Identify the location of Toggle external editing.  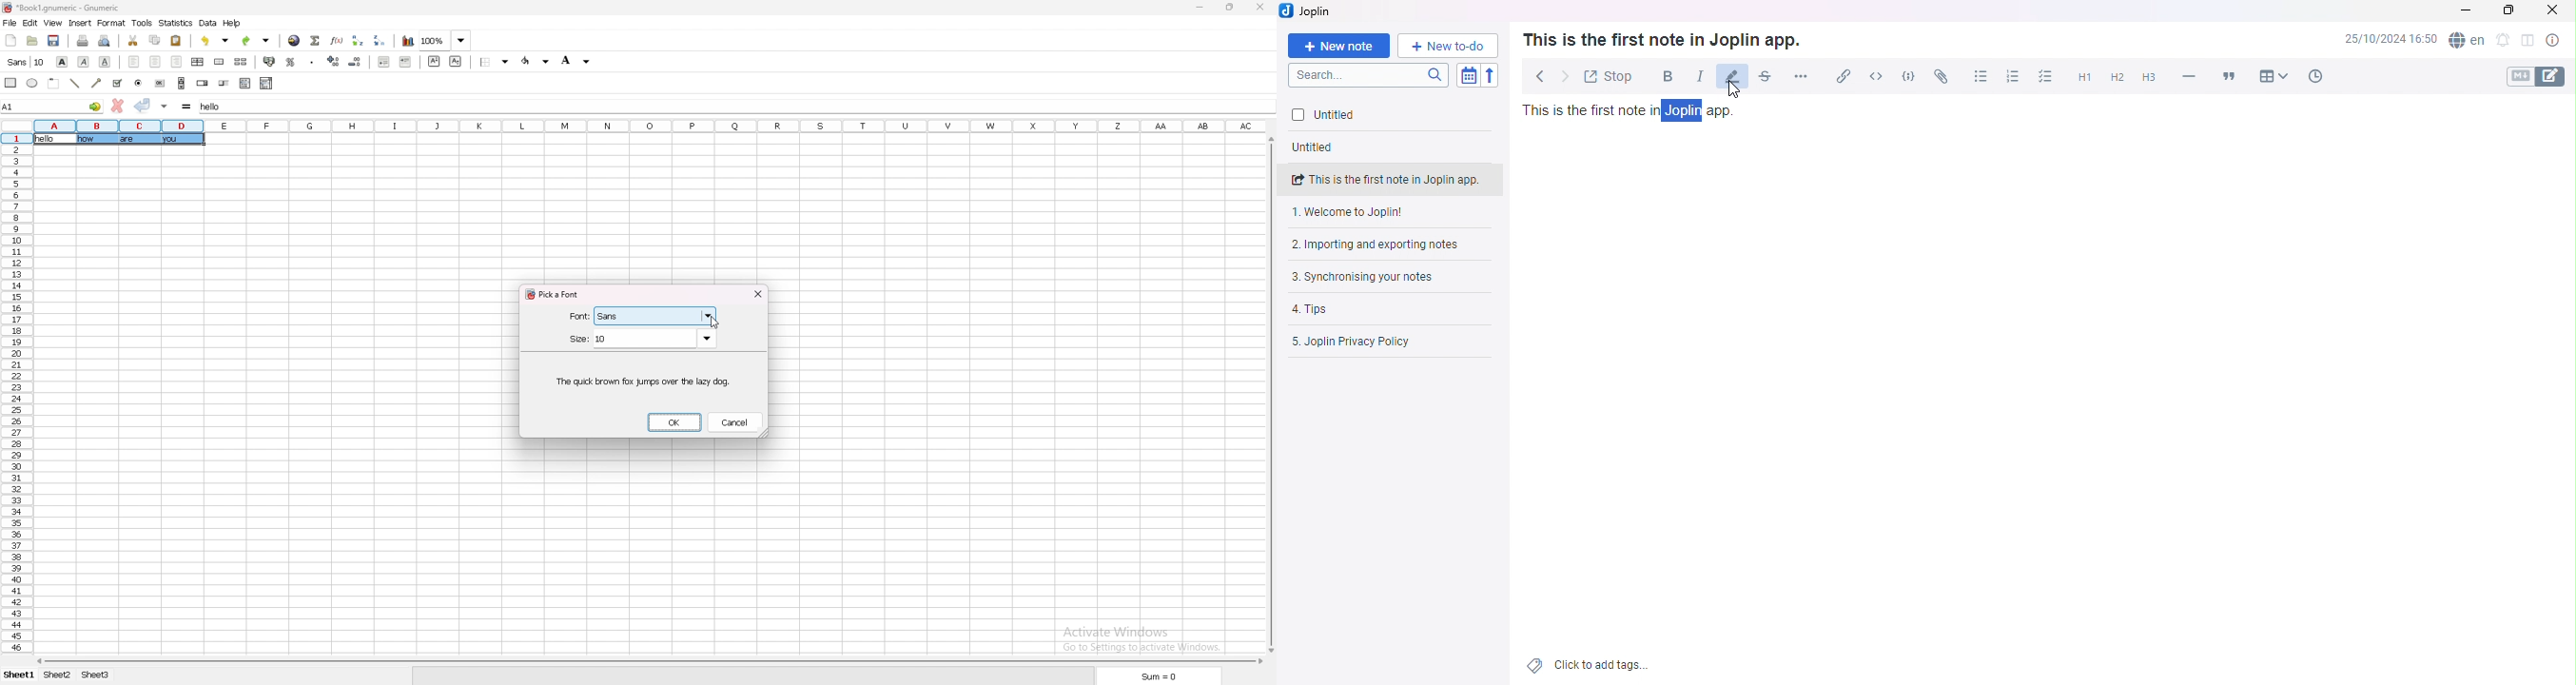
(1608, 75).